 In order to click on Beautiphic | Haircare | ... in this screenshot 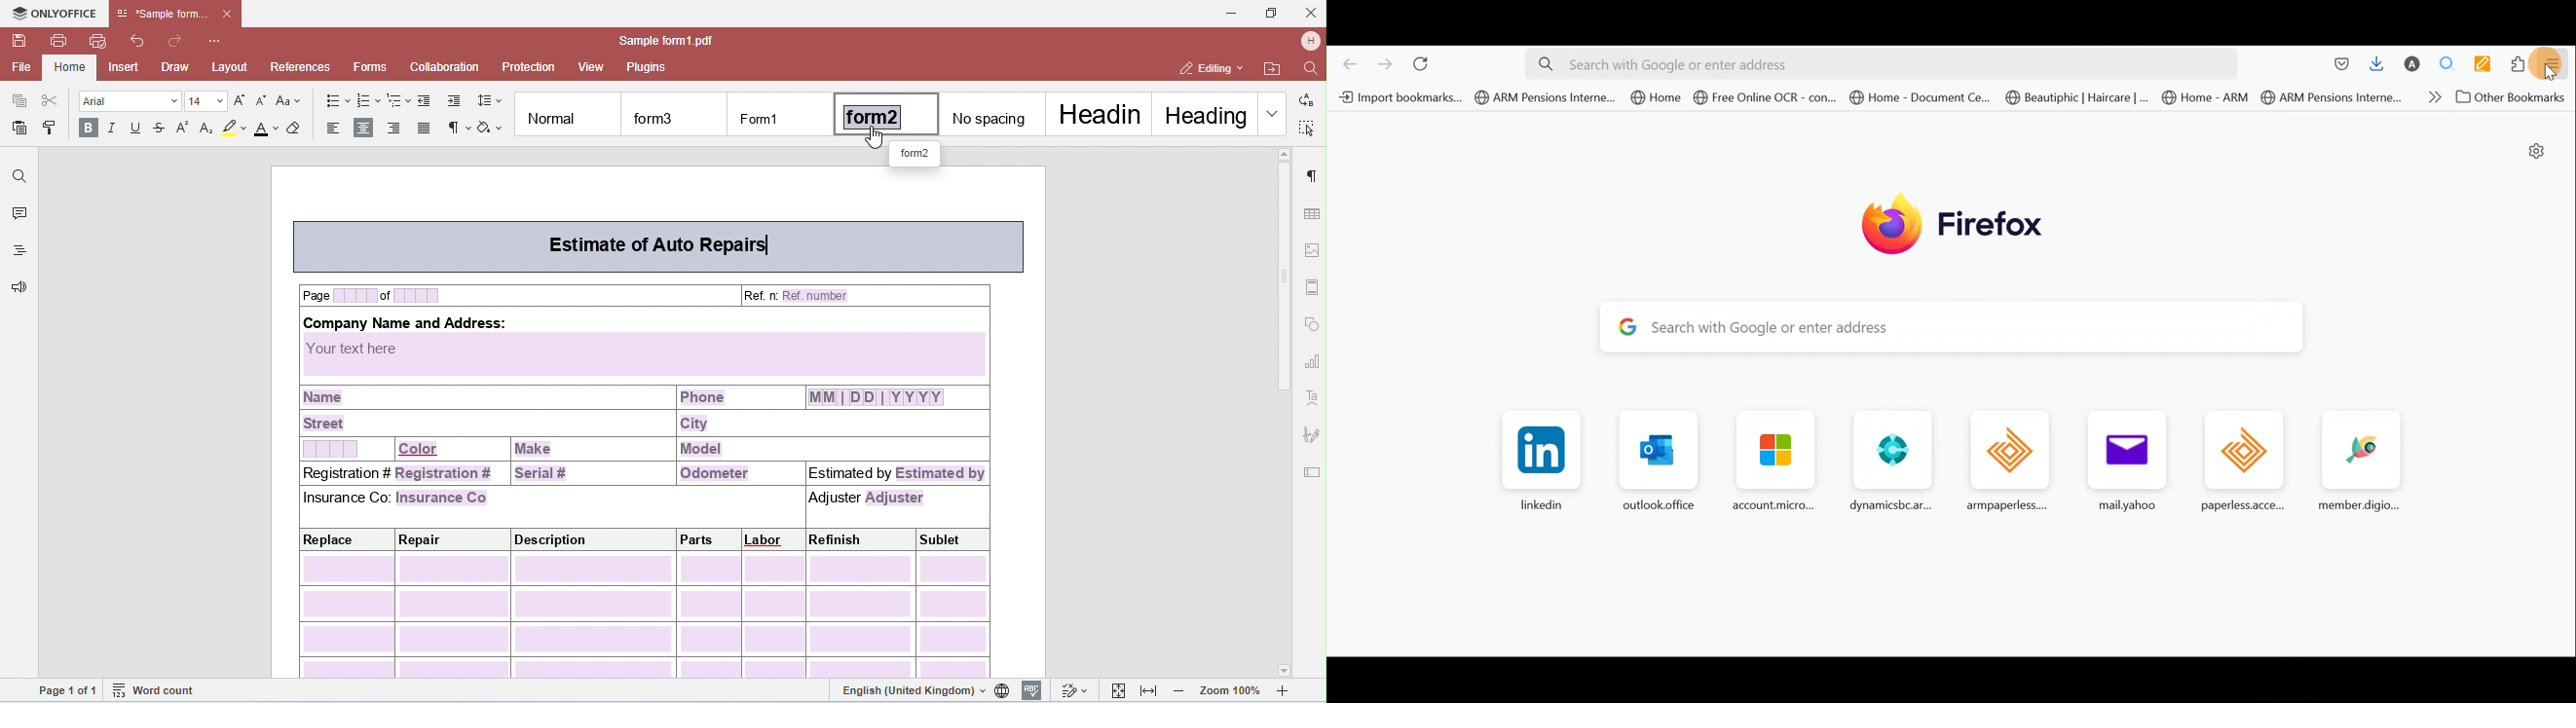, I will do `click(2078, 99)`.